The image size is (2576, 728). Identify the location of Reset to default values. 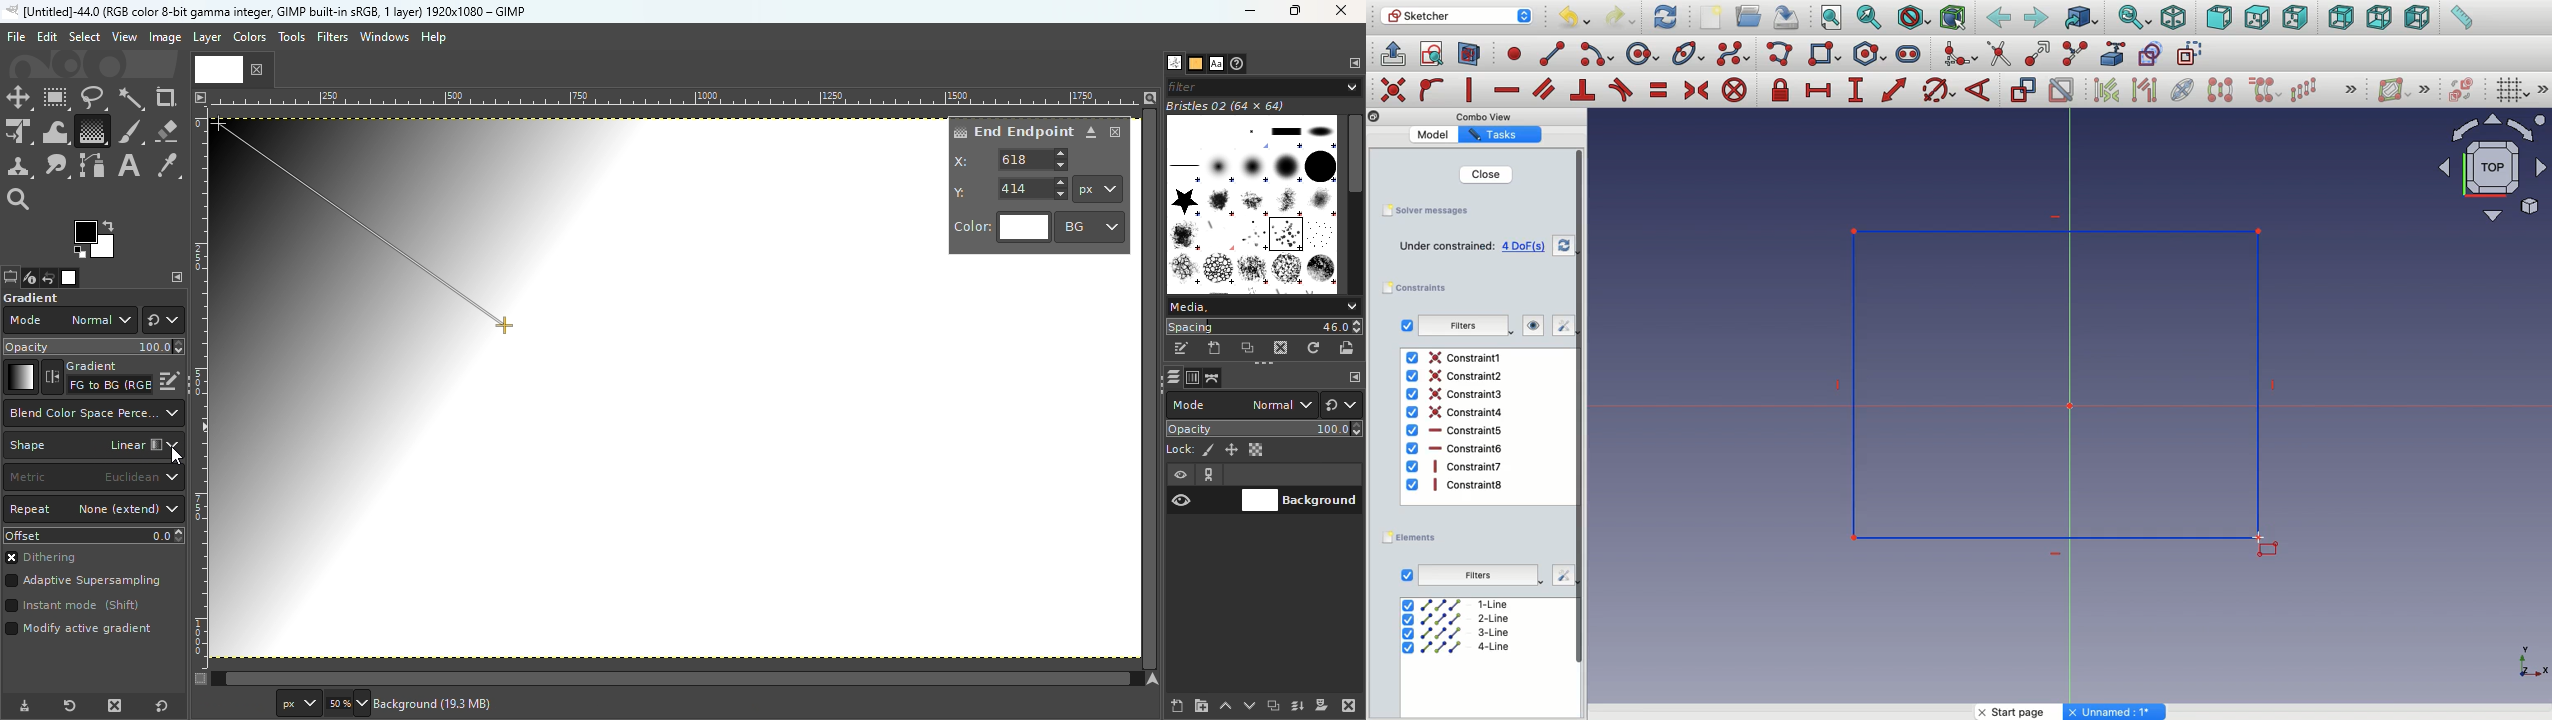
(166, 705).